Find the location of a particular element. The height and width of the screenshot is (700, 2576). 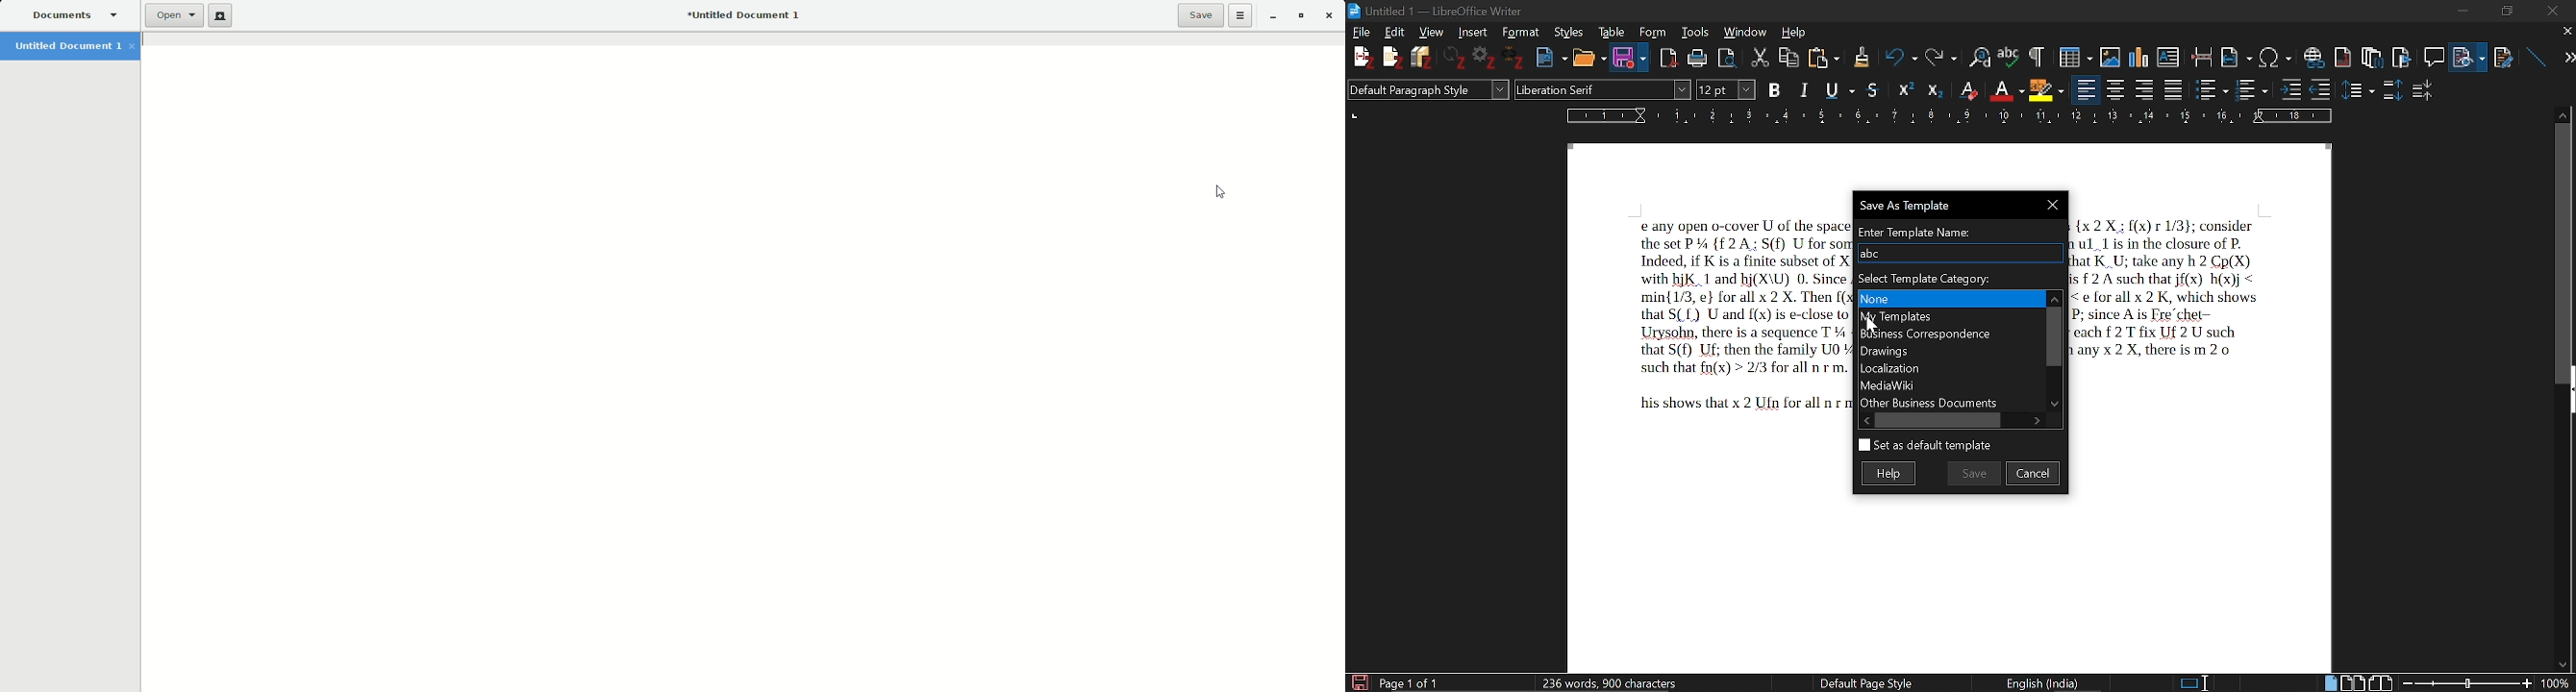

New is located at coordinates (1551, 56).